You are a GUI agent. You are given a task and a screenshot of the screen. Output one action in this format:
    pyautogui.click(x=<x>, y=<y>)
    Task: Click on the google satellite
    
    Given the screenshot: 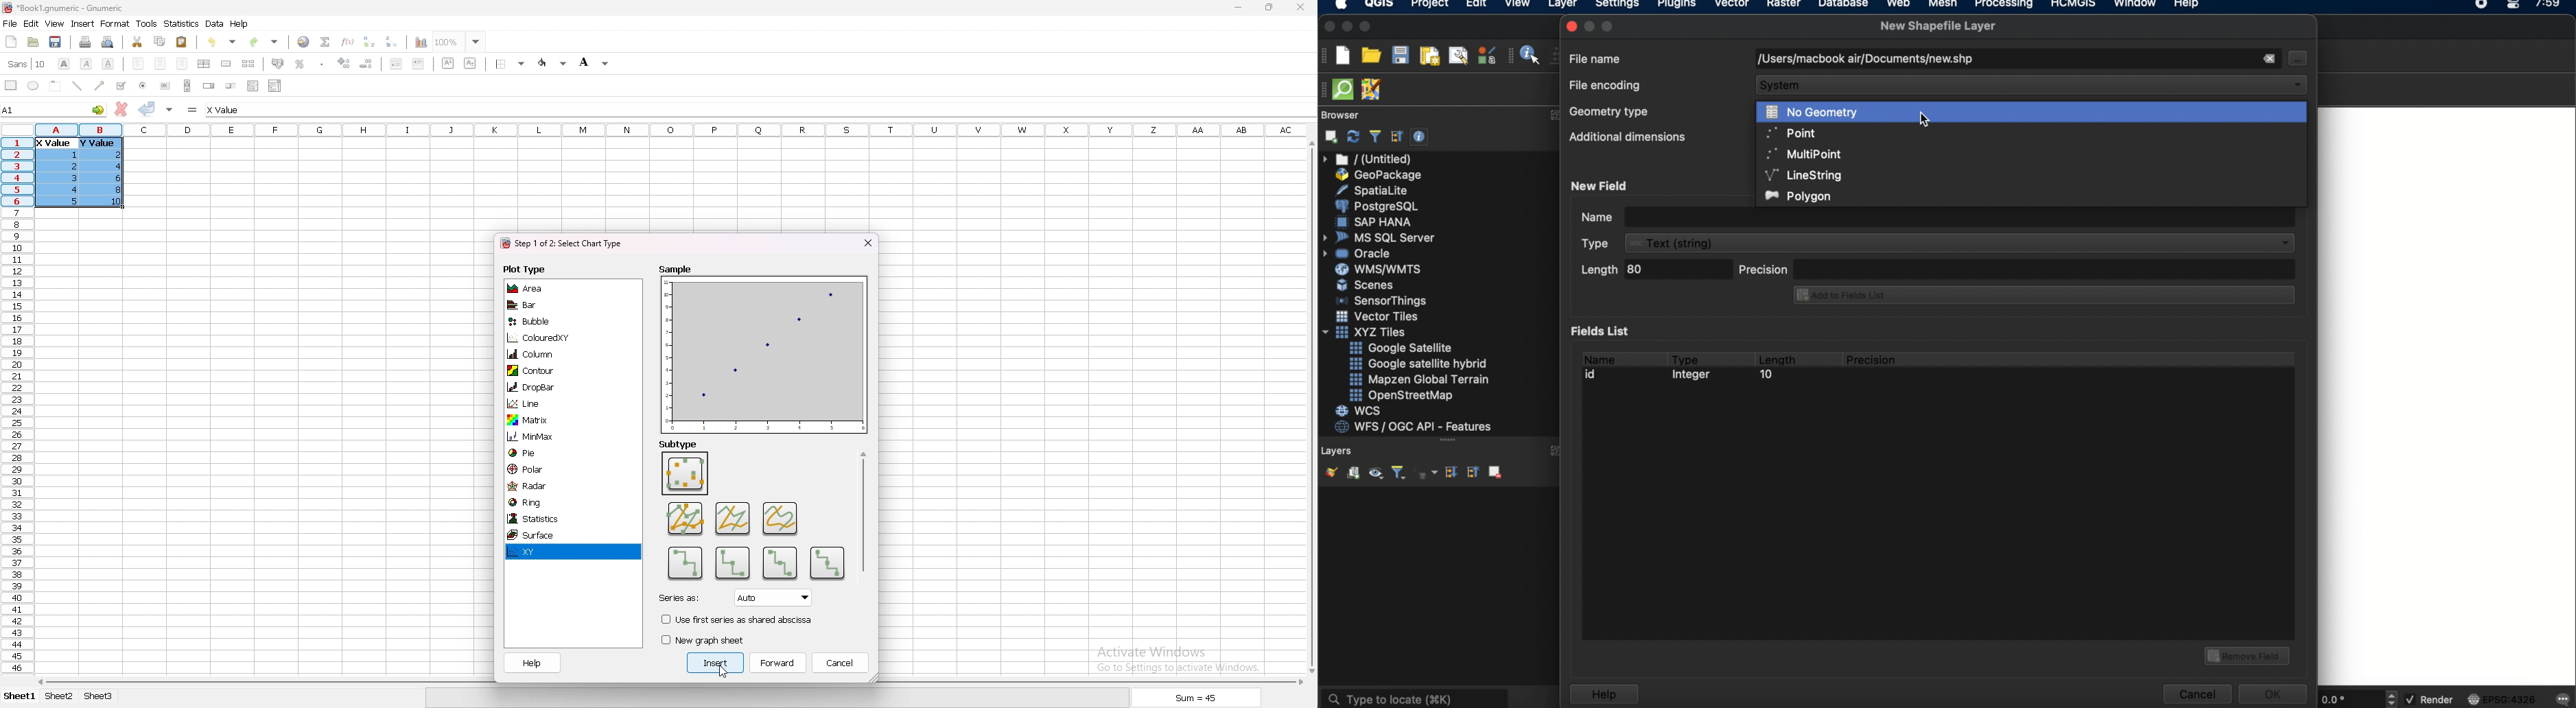 What is the action you would take?
    pyautogui.click(x=1402, y=348)
    